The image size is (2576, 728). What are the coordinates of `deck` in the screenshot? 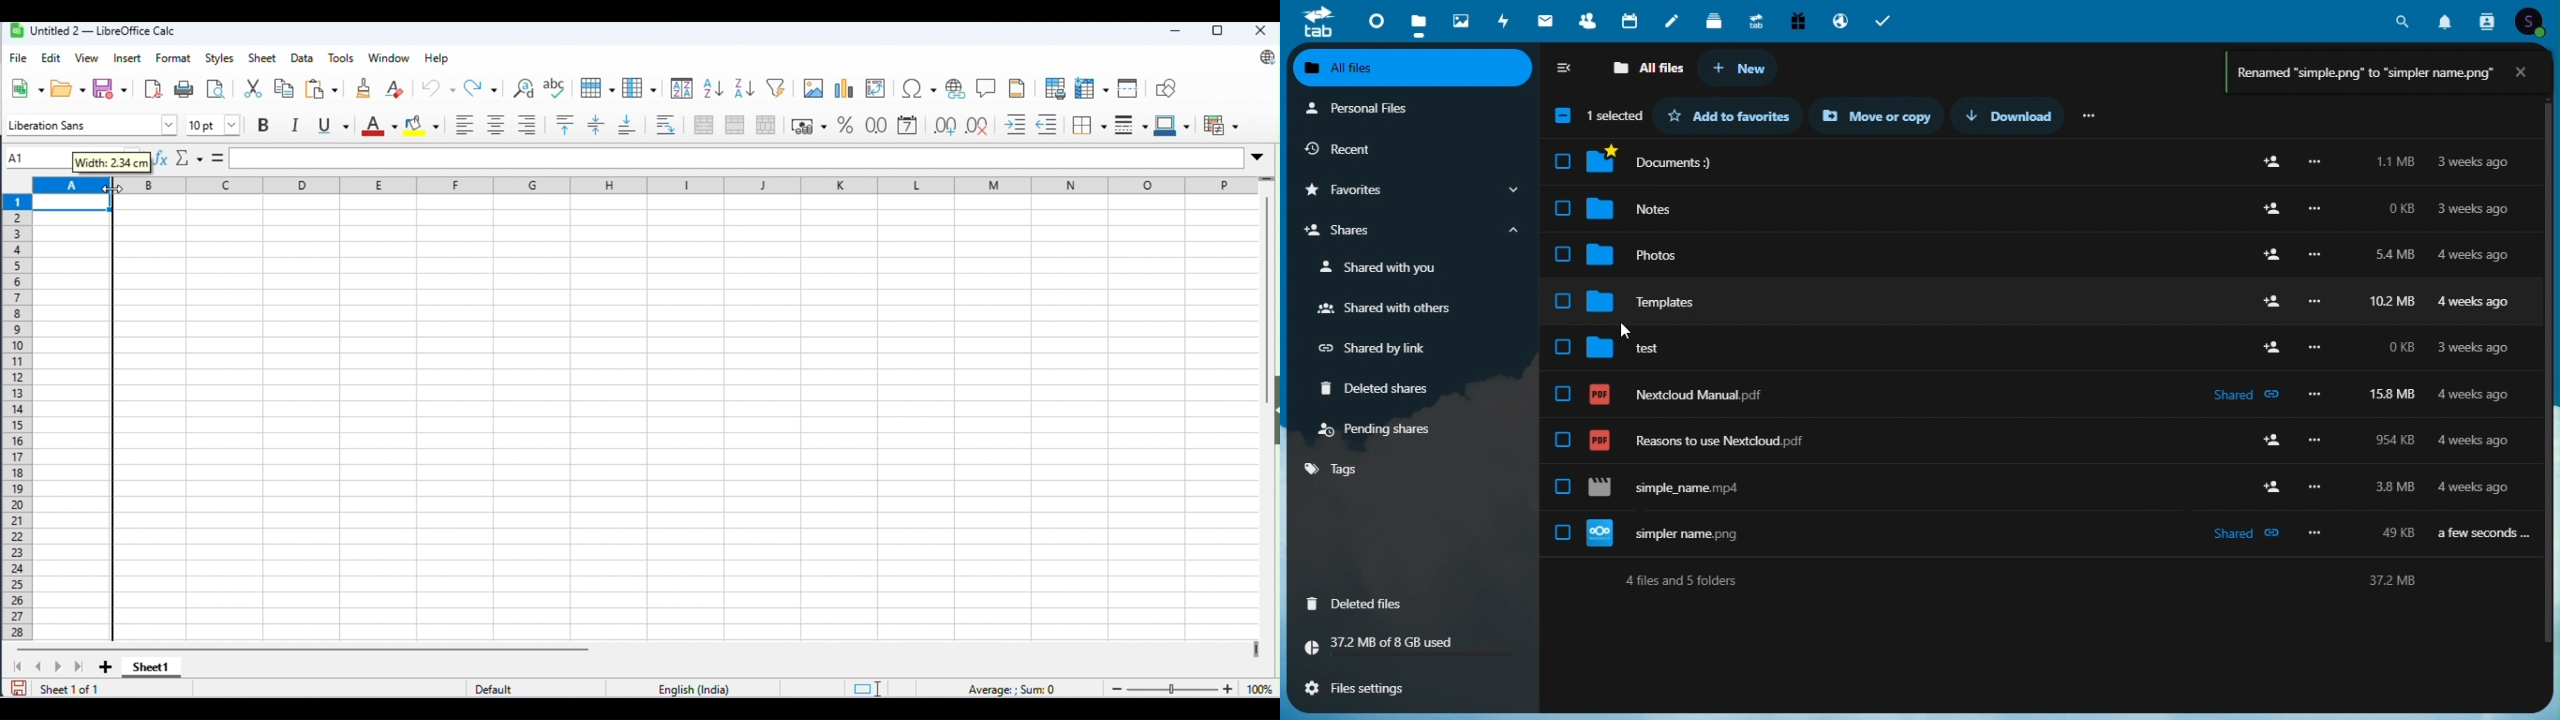 It's located at (1718, 22).